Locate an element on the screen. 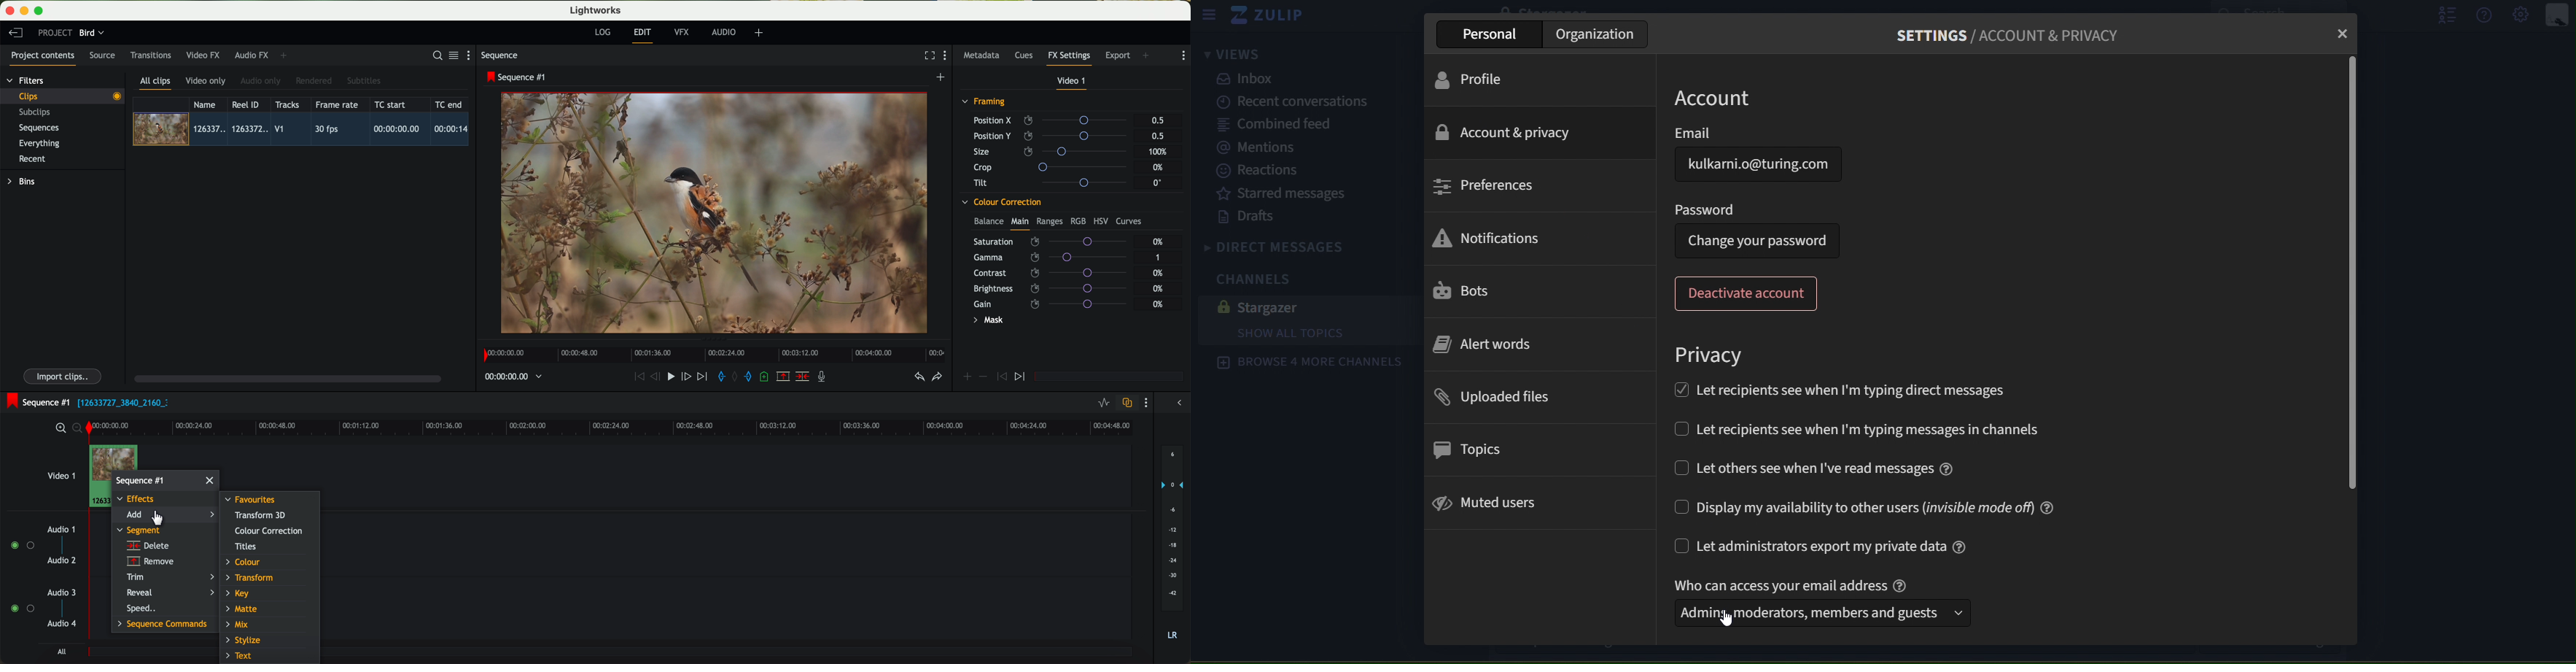 This screenshot has width=2576, height=672. audio 1 is located at coordinates (62, 529).